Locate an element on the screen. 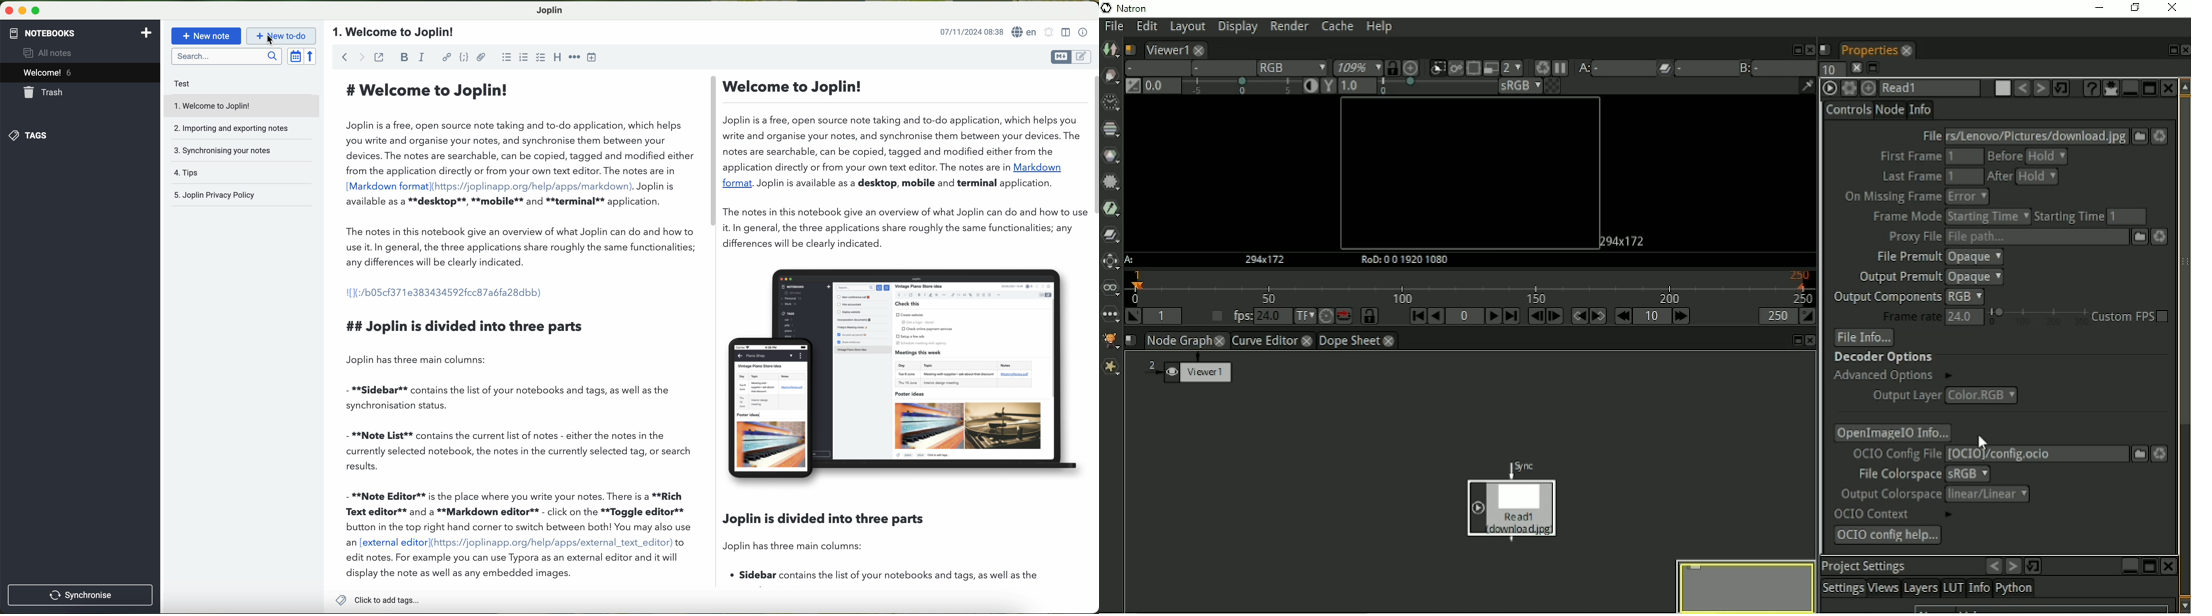 This screenshot has width=2212, height=616. welcome to Joplin is located at coordinates (224, 106).